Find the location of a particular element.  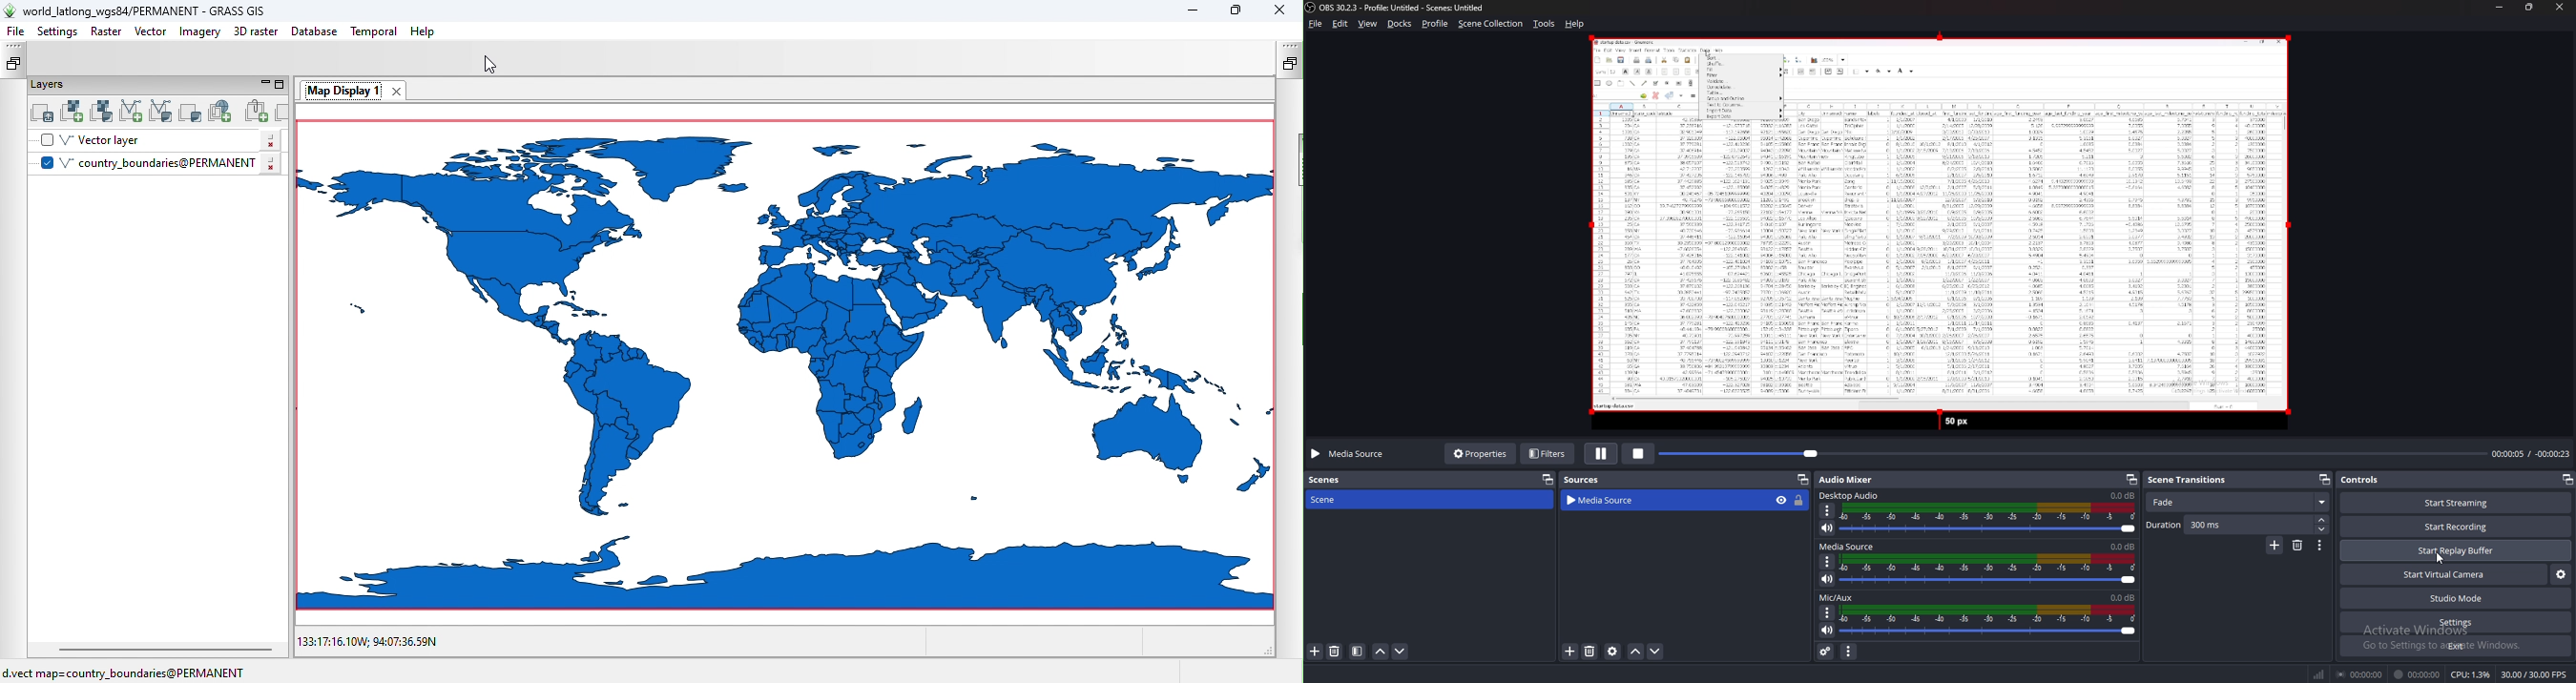

audio mixer menu is located at coordinates (1848, 652).